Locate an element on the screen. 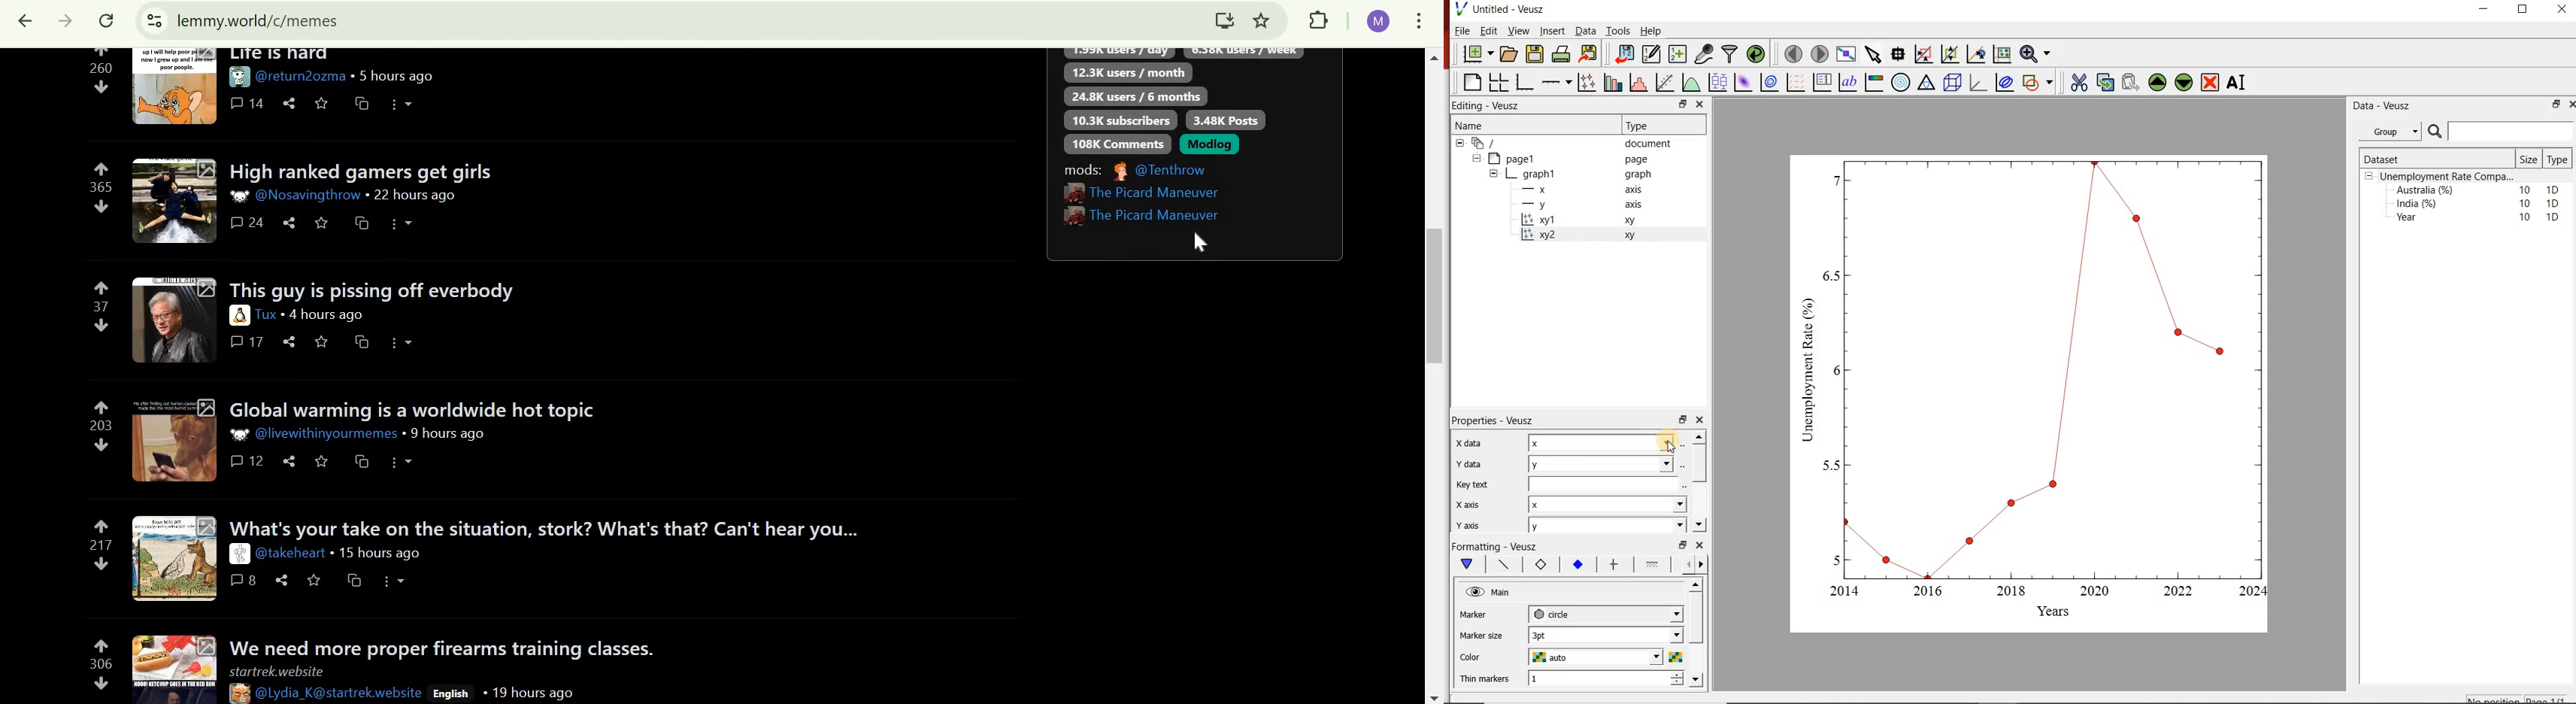 The image size is (2576, 728). 19 hours ago is located at coordinates (526, 692).